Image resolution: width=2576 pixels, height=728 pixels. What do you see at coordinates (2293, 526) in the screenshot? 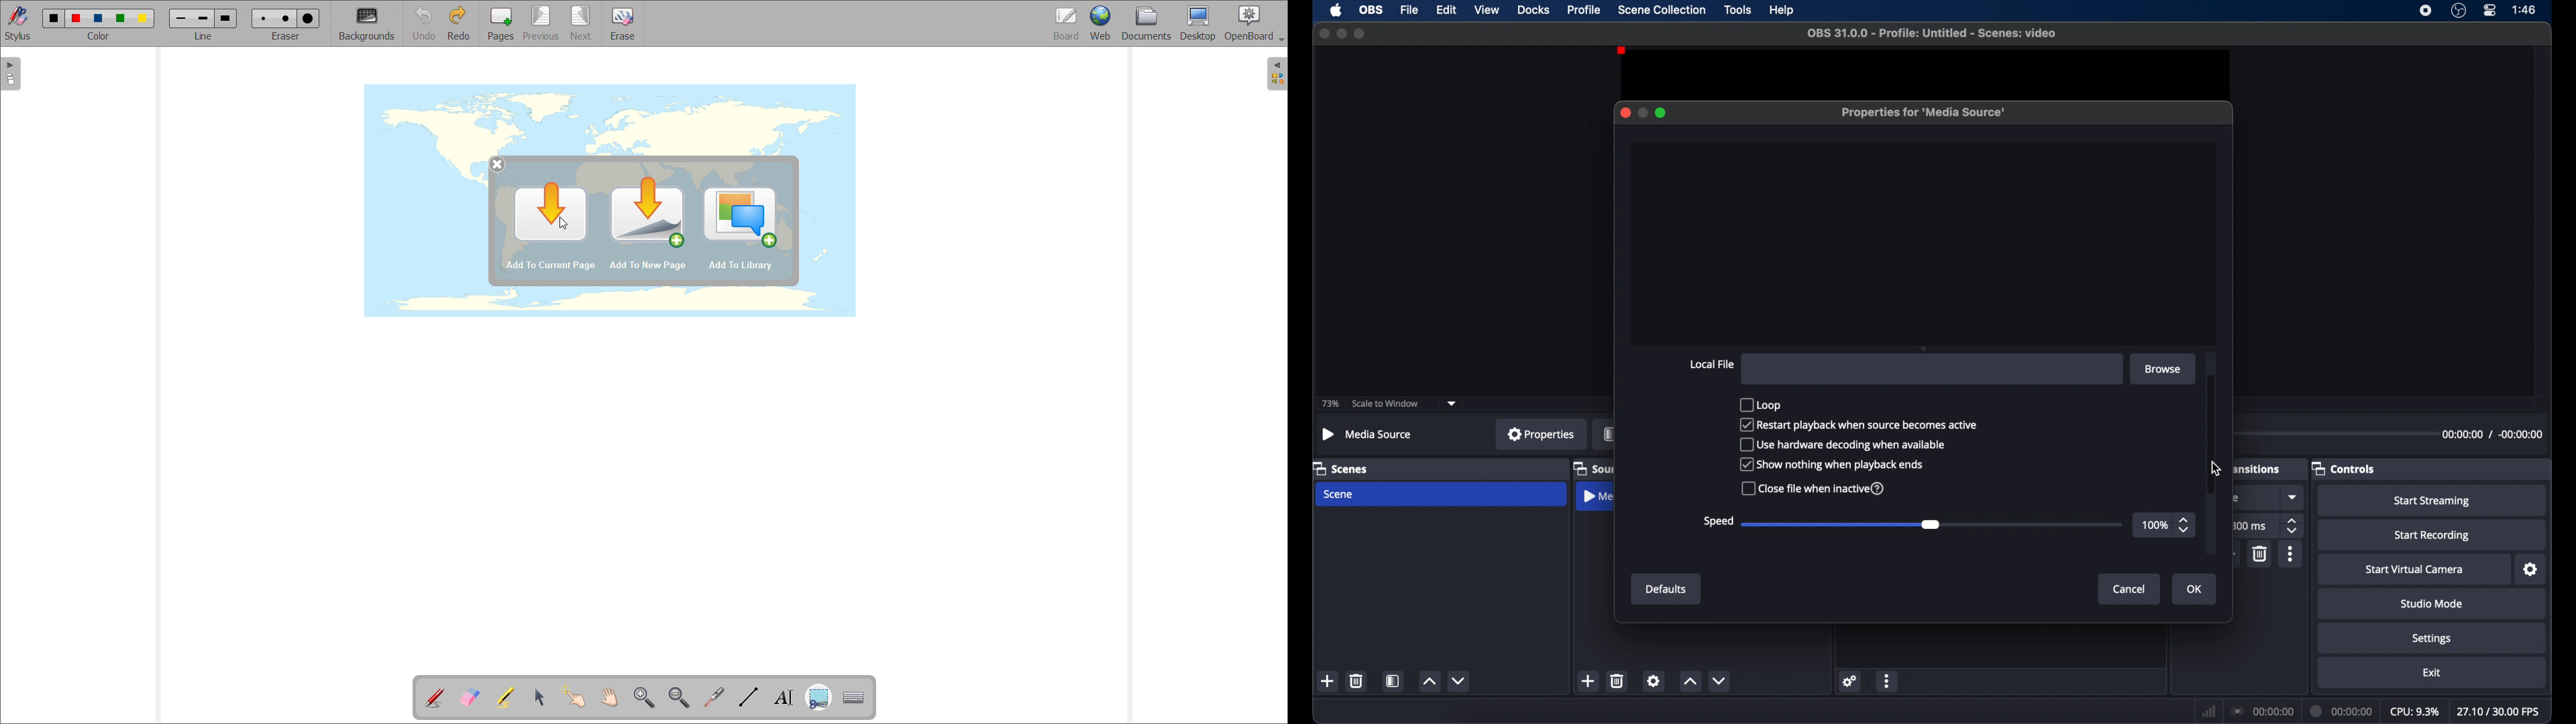
I see `stepper buttons` at bounding box center [2293, 526].